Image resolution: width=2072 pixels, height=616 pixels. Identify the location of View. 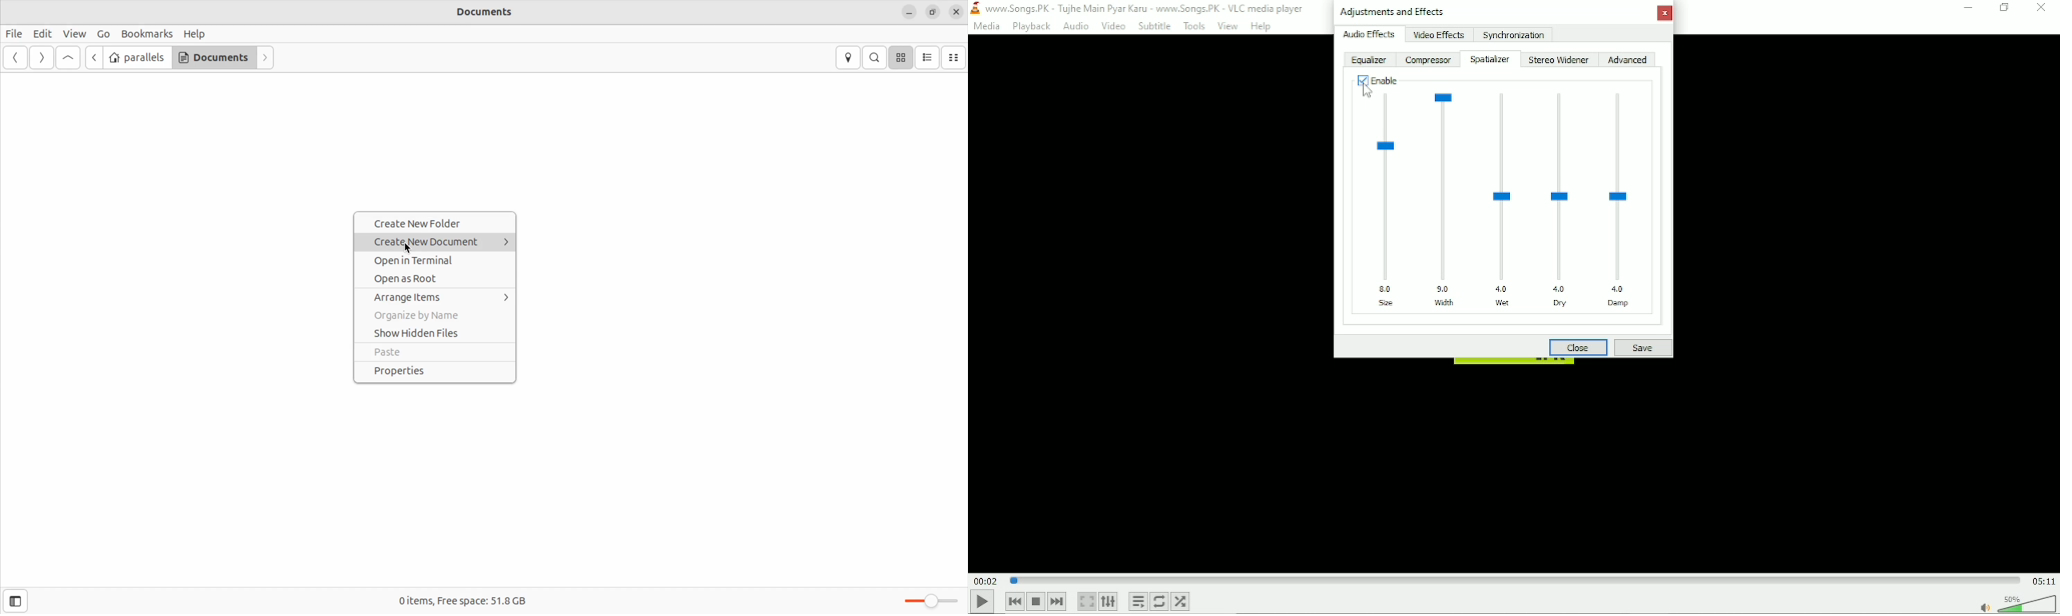
(1227, 27).